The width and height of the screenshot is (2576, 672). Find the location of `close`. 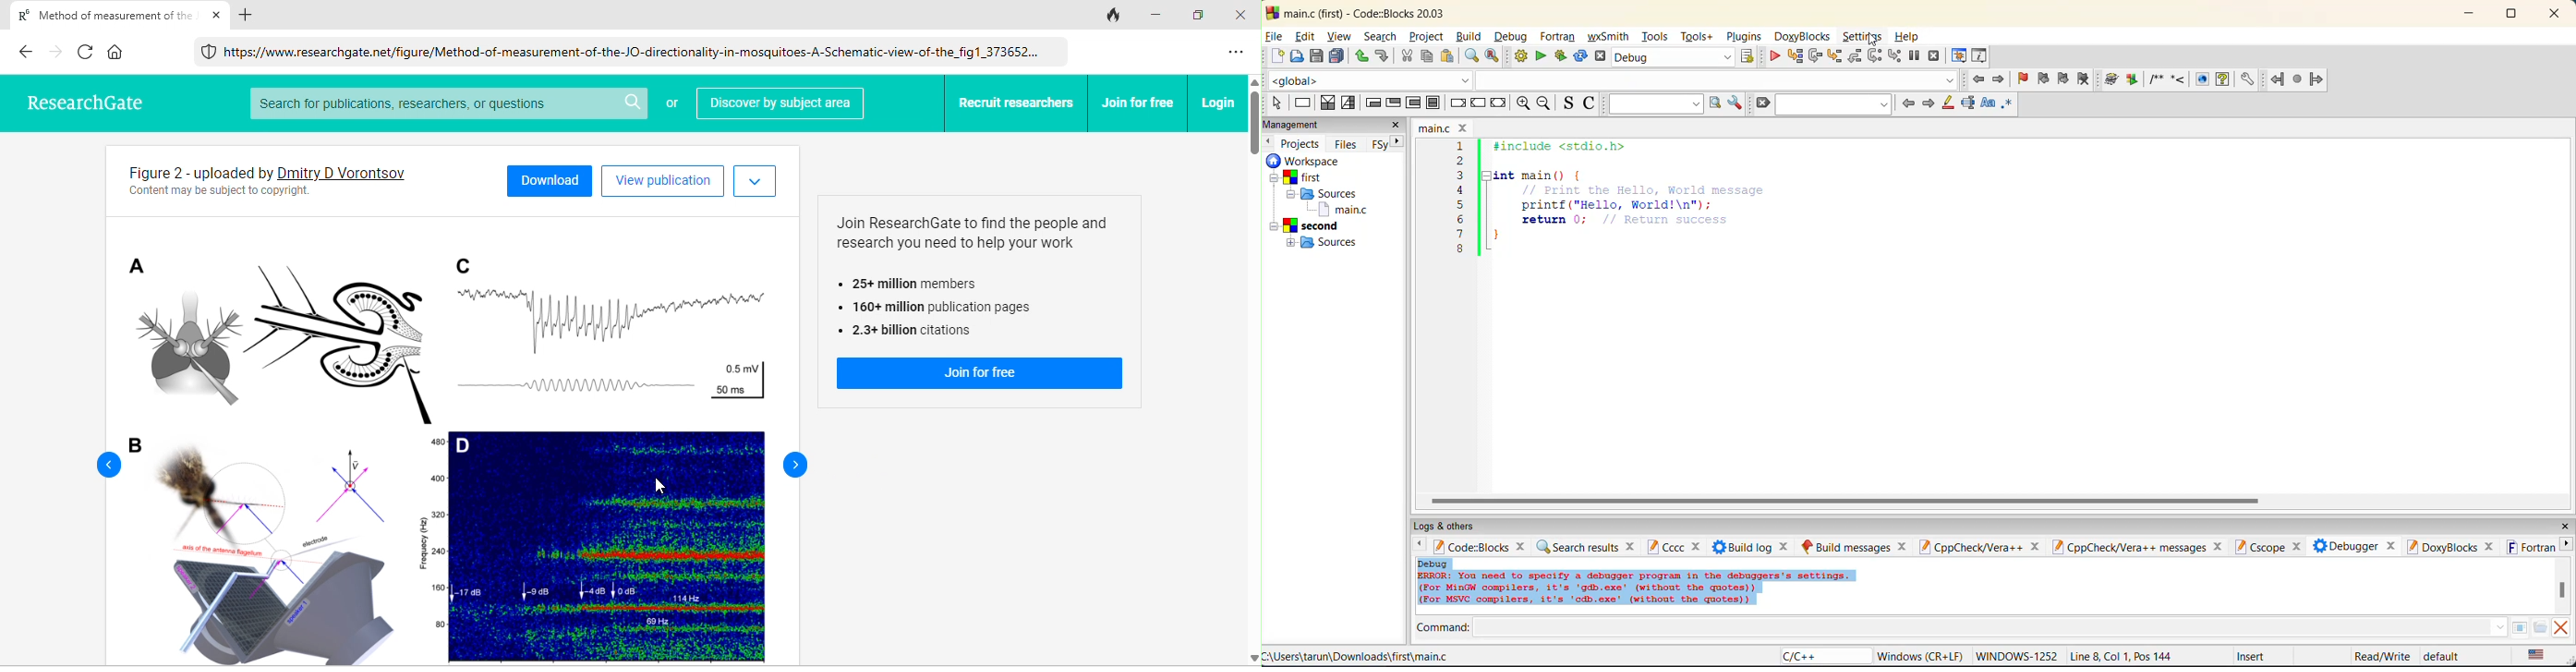

close is located at coordinates (2559, 12).